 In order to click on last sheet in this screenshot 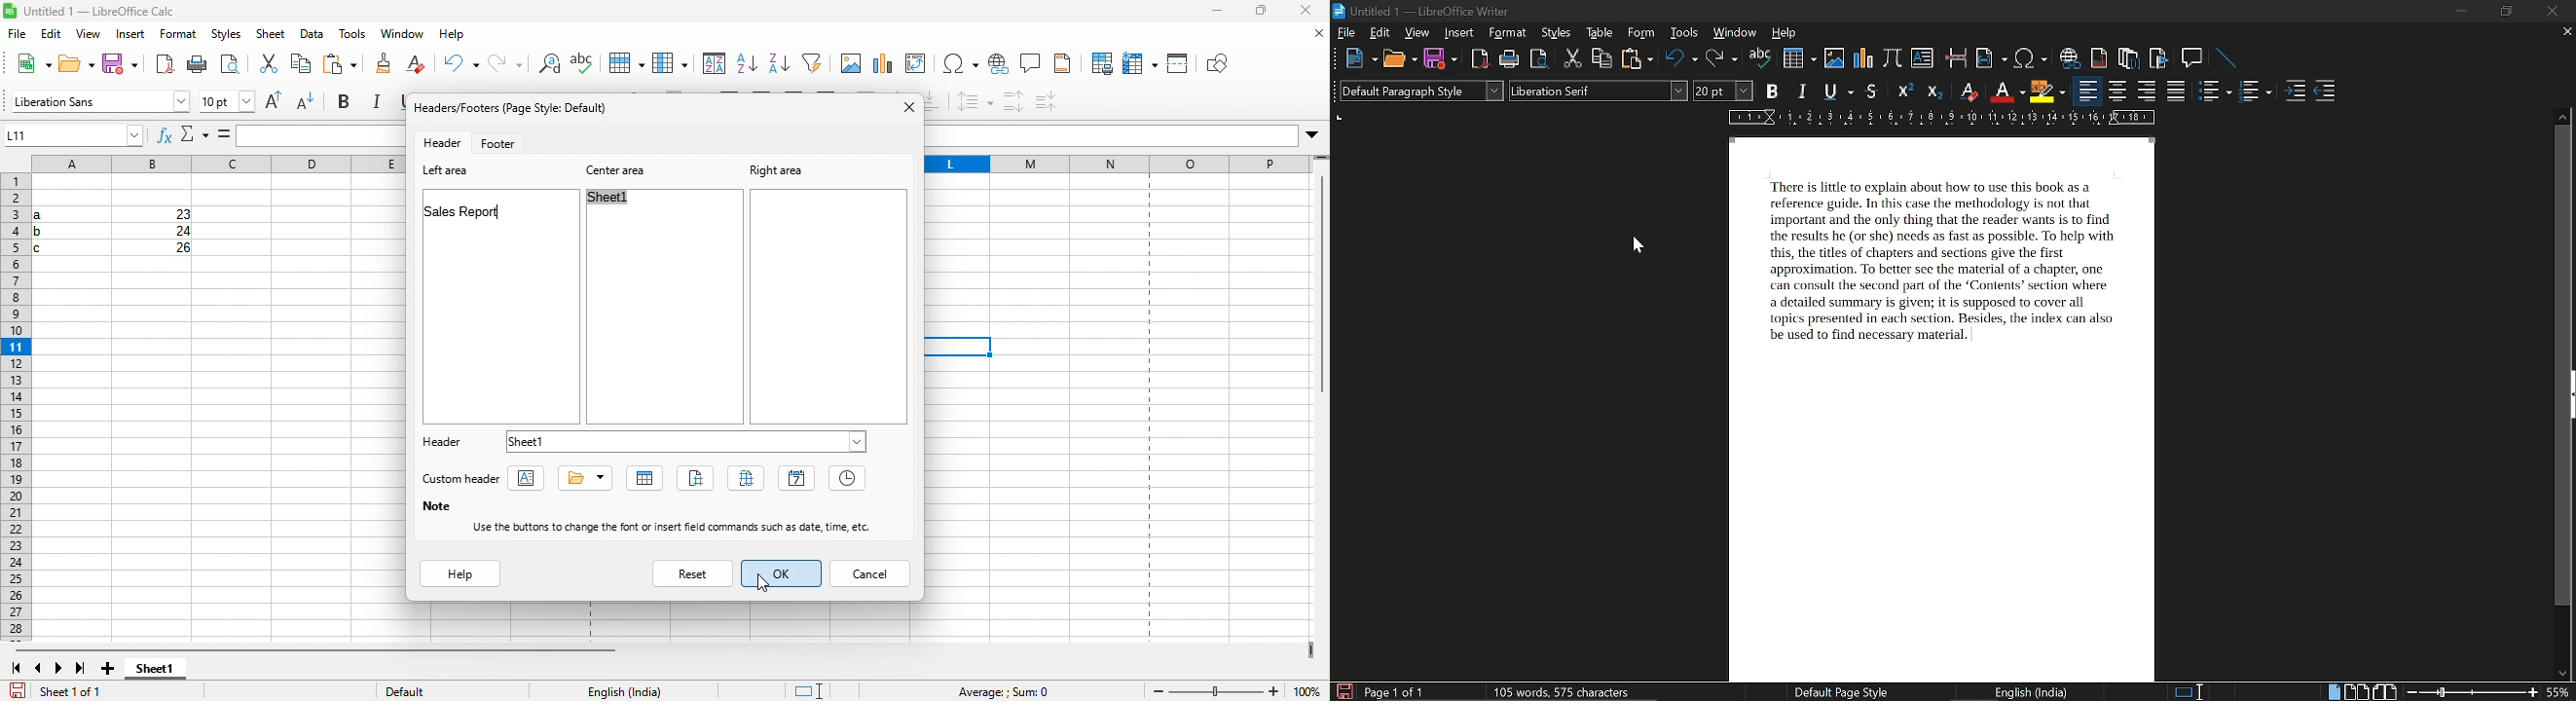, I will do `click(82, 665)`.